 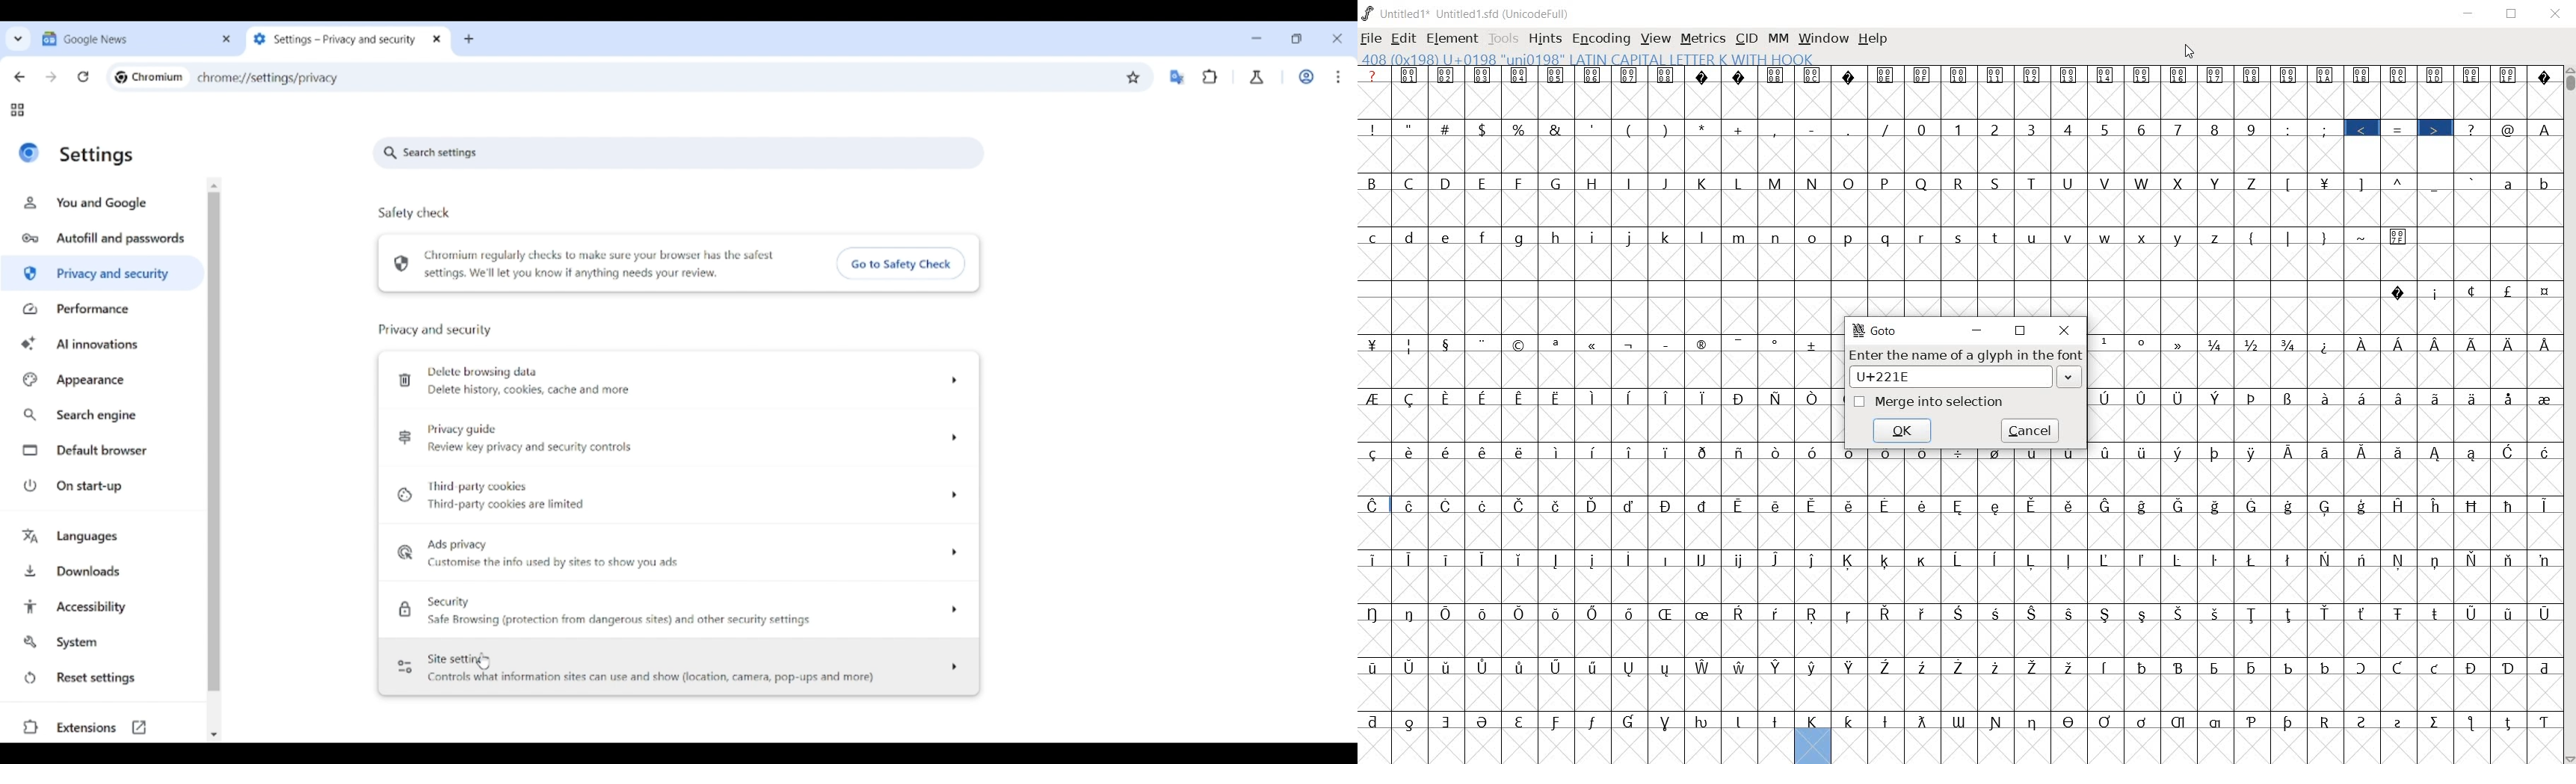 I want to click on Search tabs, so click(x=18, y=38).